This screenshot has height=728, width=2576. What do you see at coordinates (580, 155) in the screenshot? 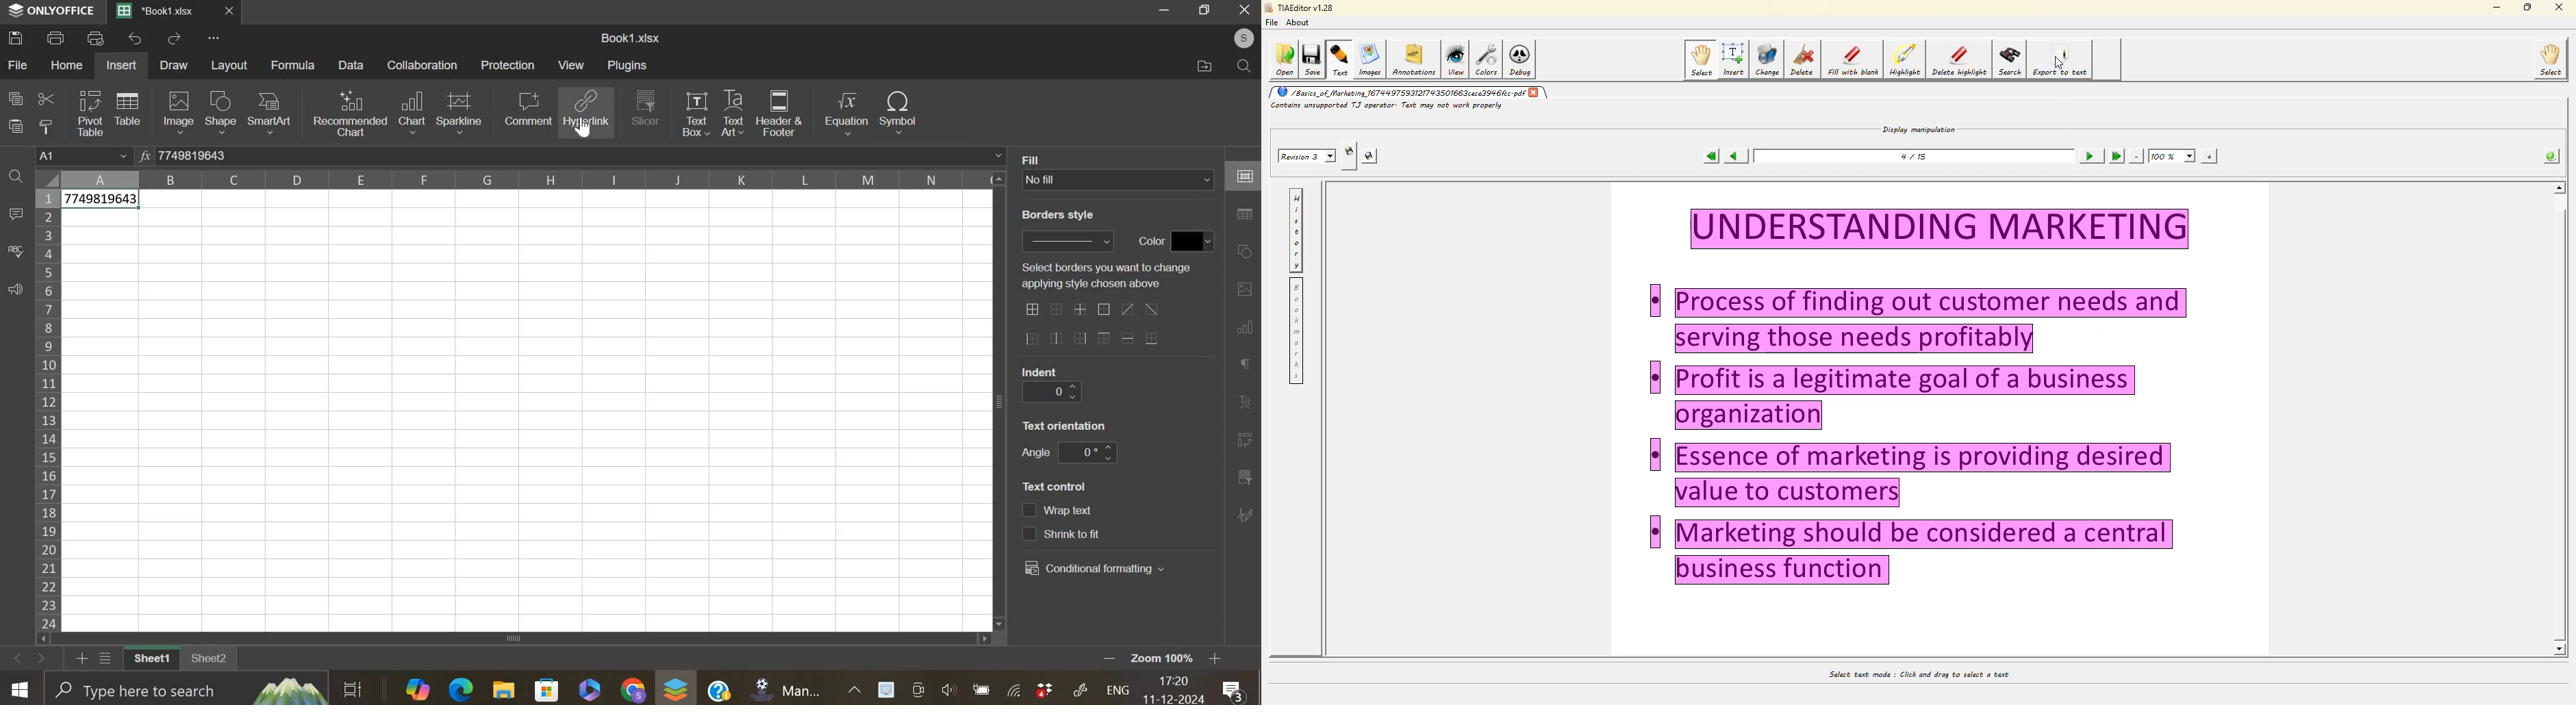
I see `formula bar` at bounding box center [580, 155].